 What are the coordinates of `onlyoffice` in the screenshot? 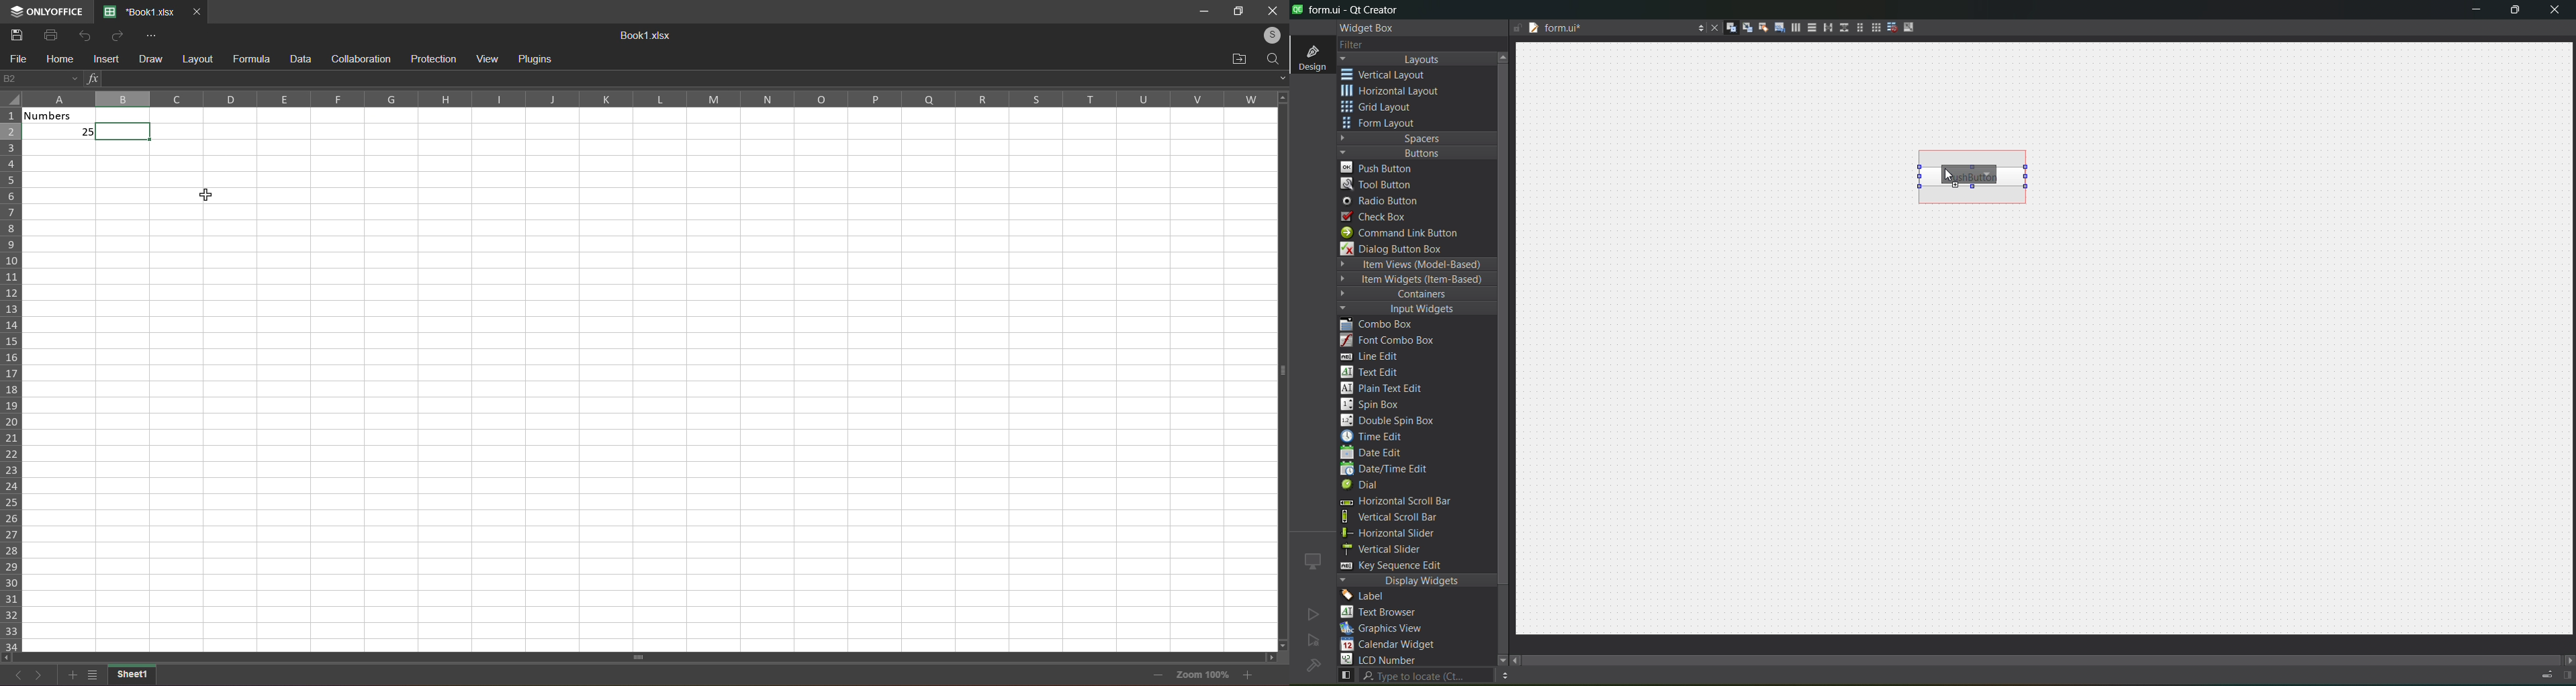 It's located at (48, 8).